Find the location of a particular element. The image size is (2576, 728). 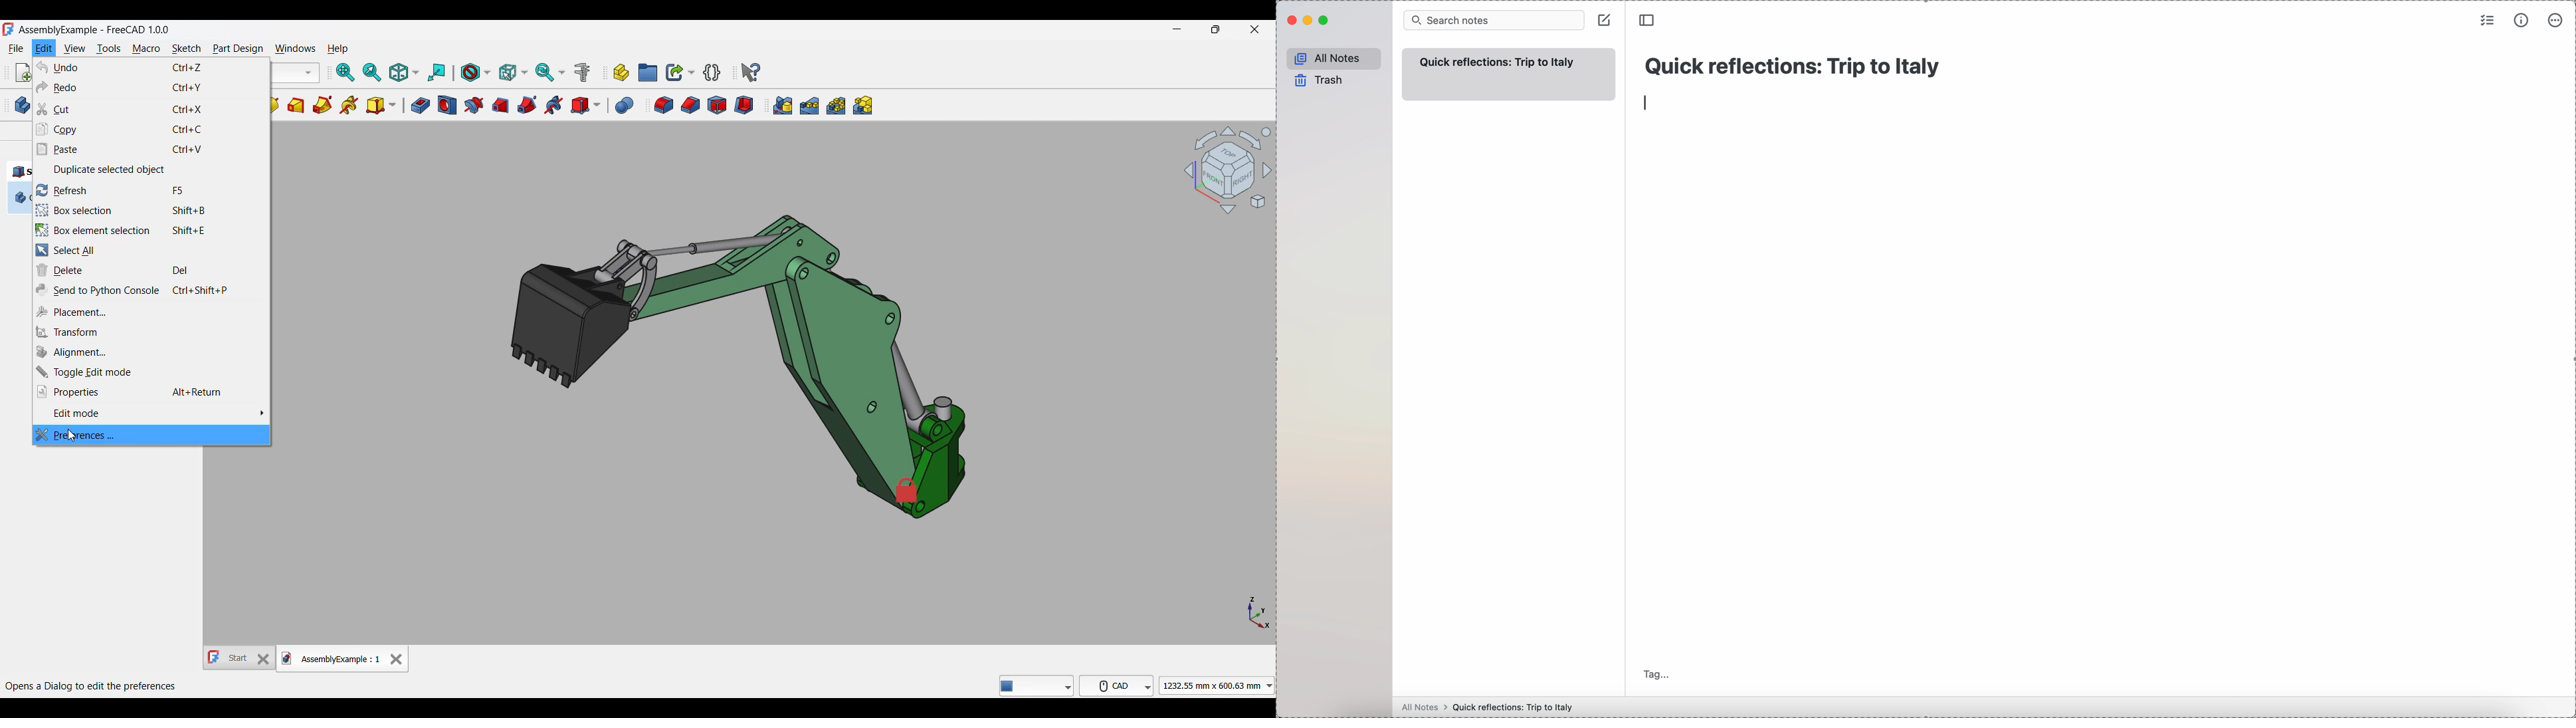

click on create note is located at coordinates (1606, 21).